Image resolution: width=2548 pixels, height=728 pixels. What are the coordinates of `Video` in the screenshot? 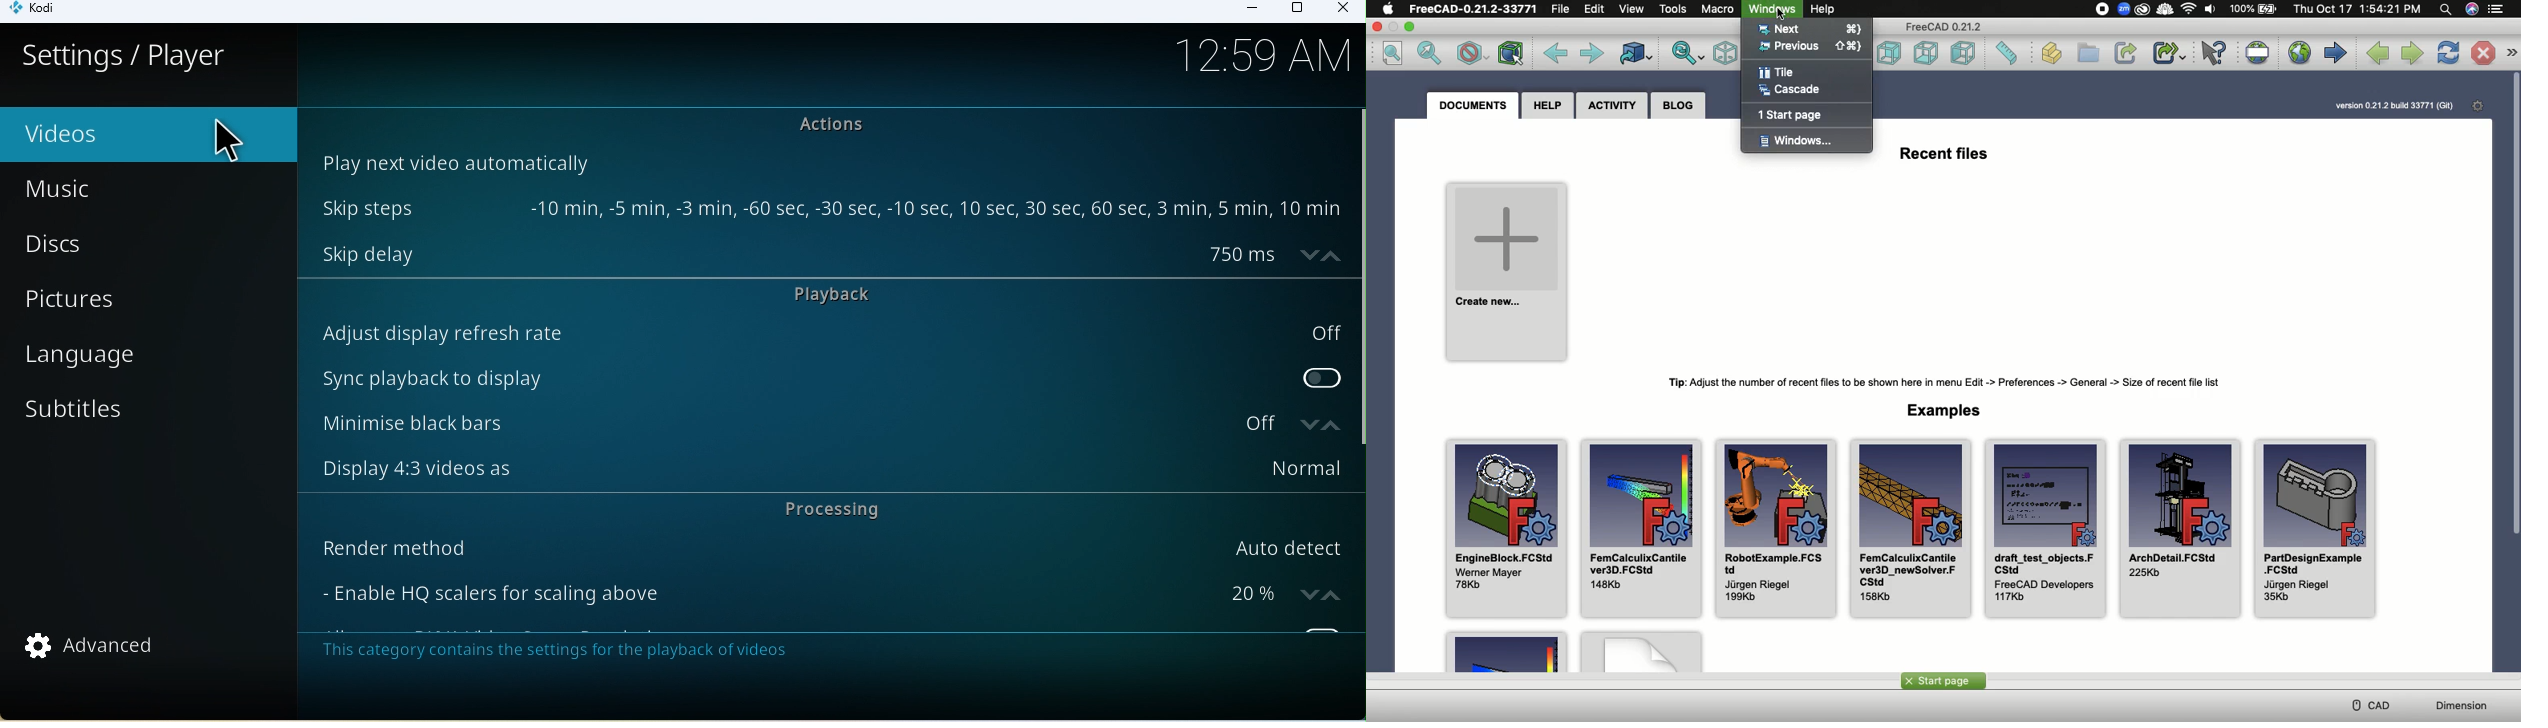 It's located at (115, 135).